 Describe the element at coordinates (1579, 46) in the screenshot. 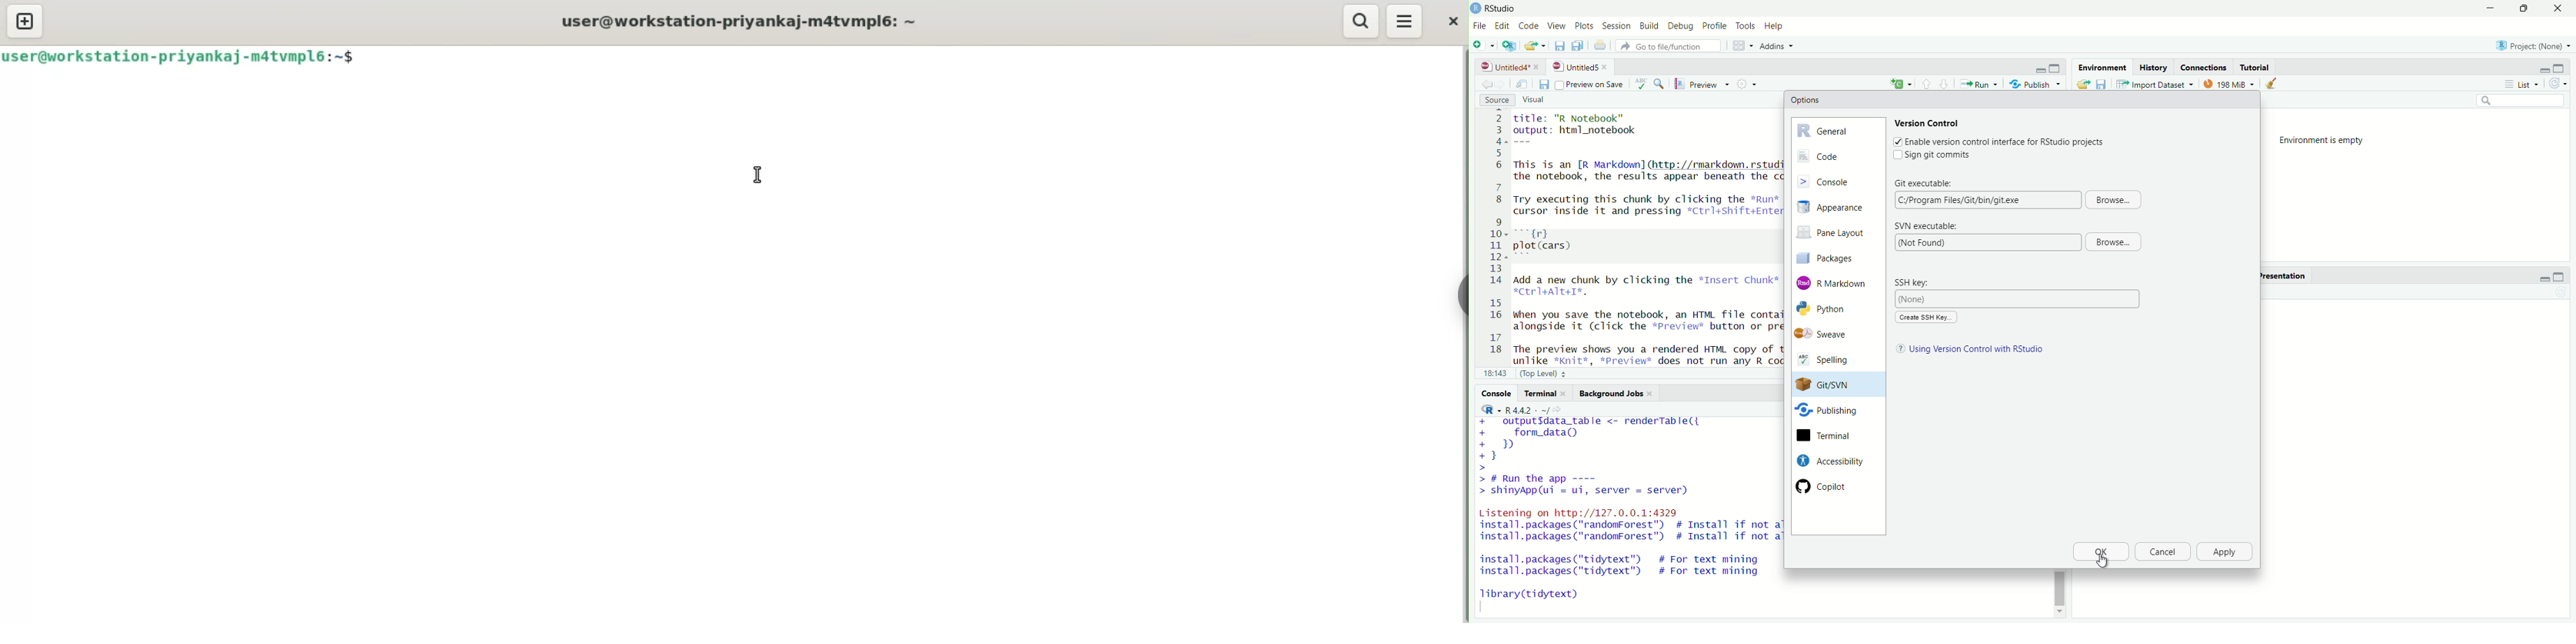

I see `save all open documents` at that location.